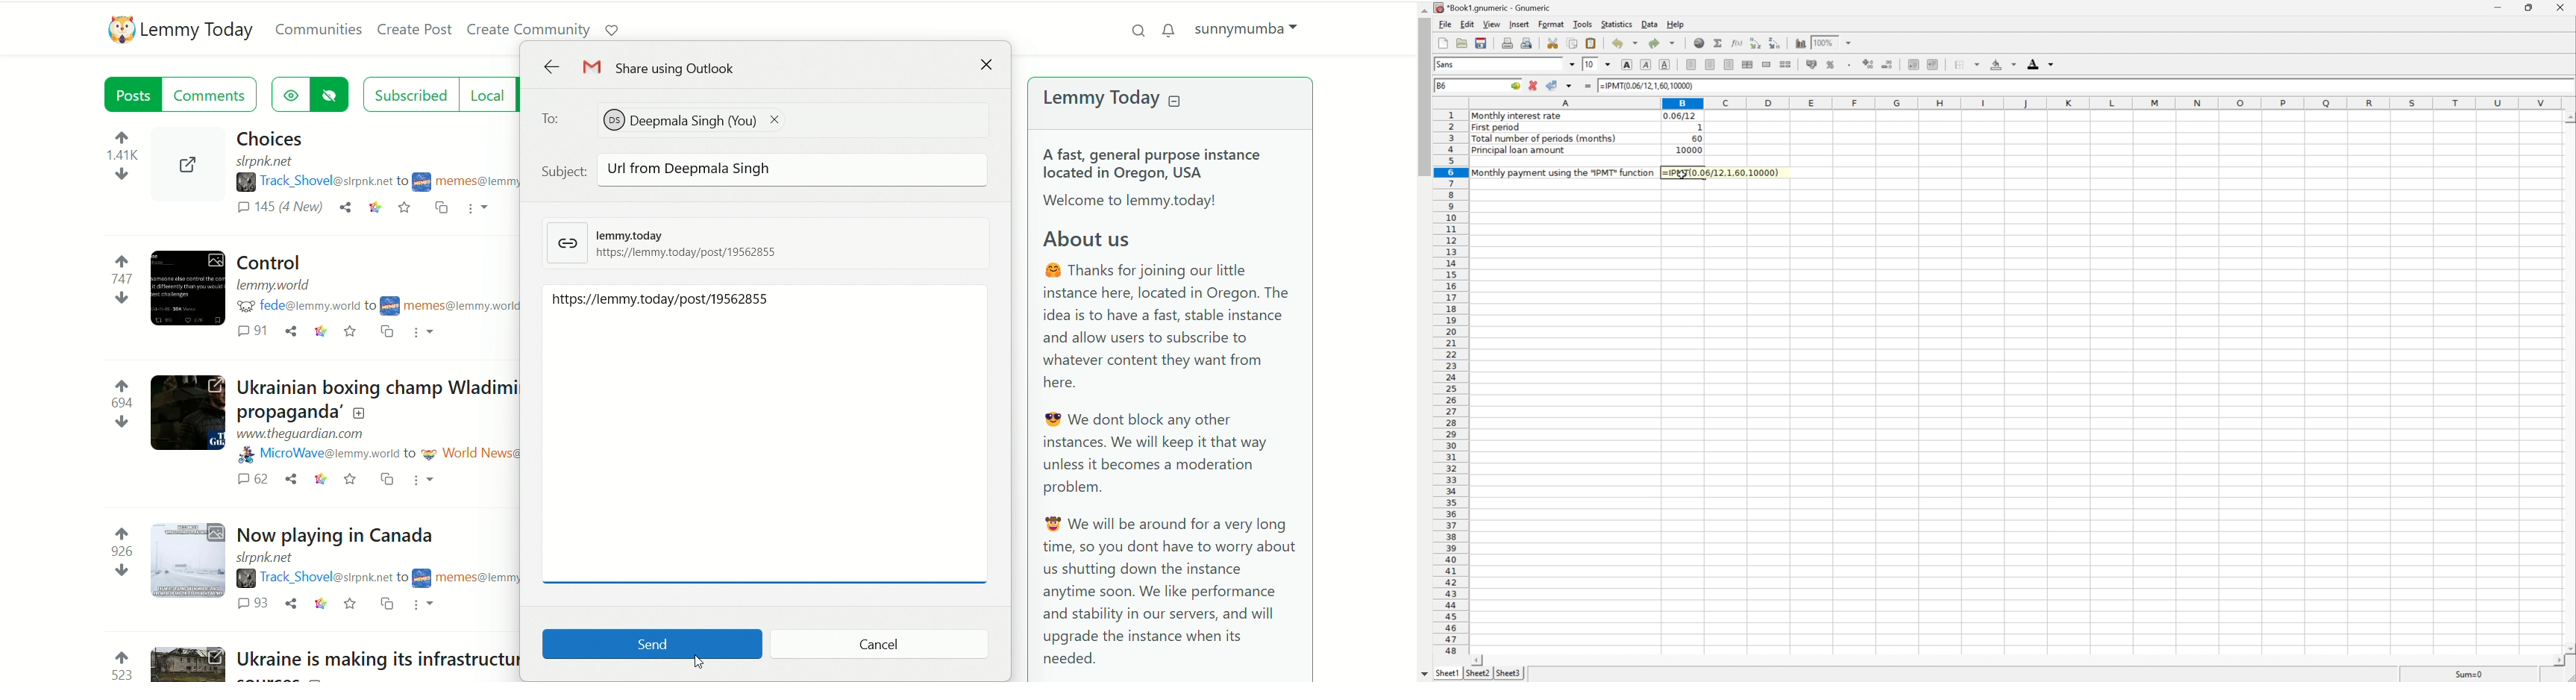  What do you see at coordinates (1775, 43) in the screenshot?
I see `Sort the selected region in descending order based on the first column selected` at bounding box center [1775, 43].